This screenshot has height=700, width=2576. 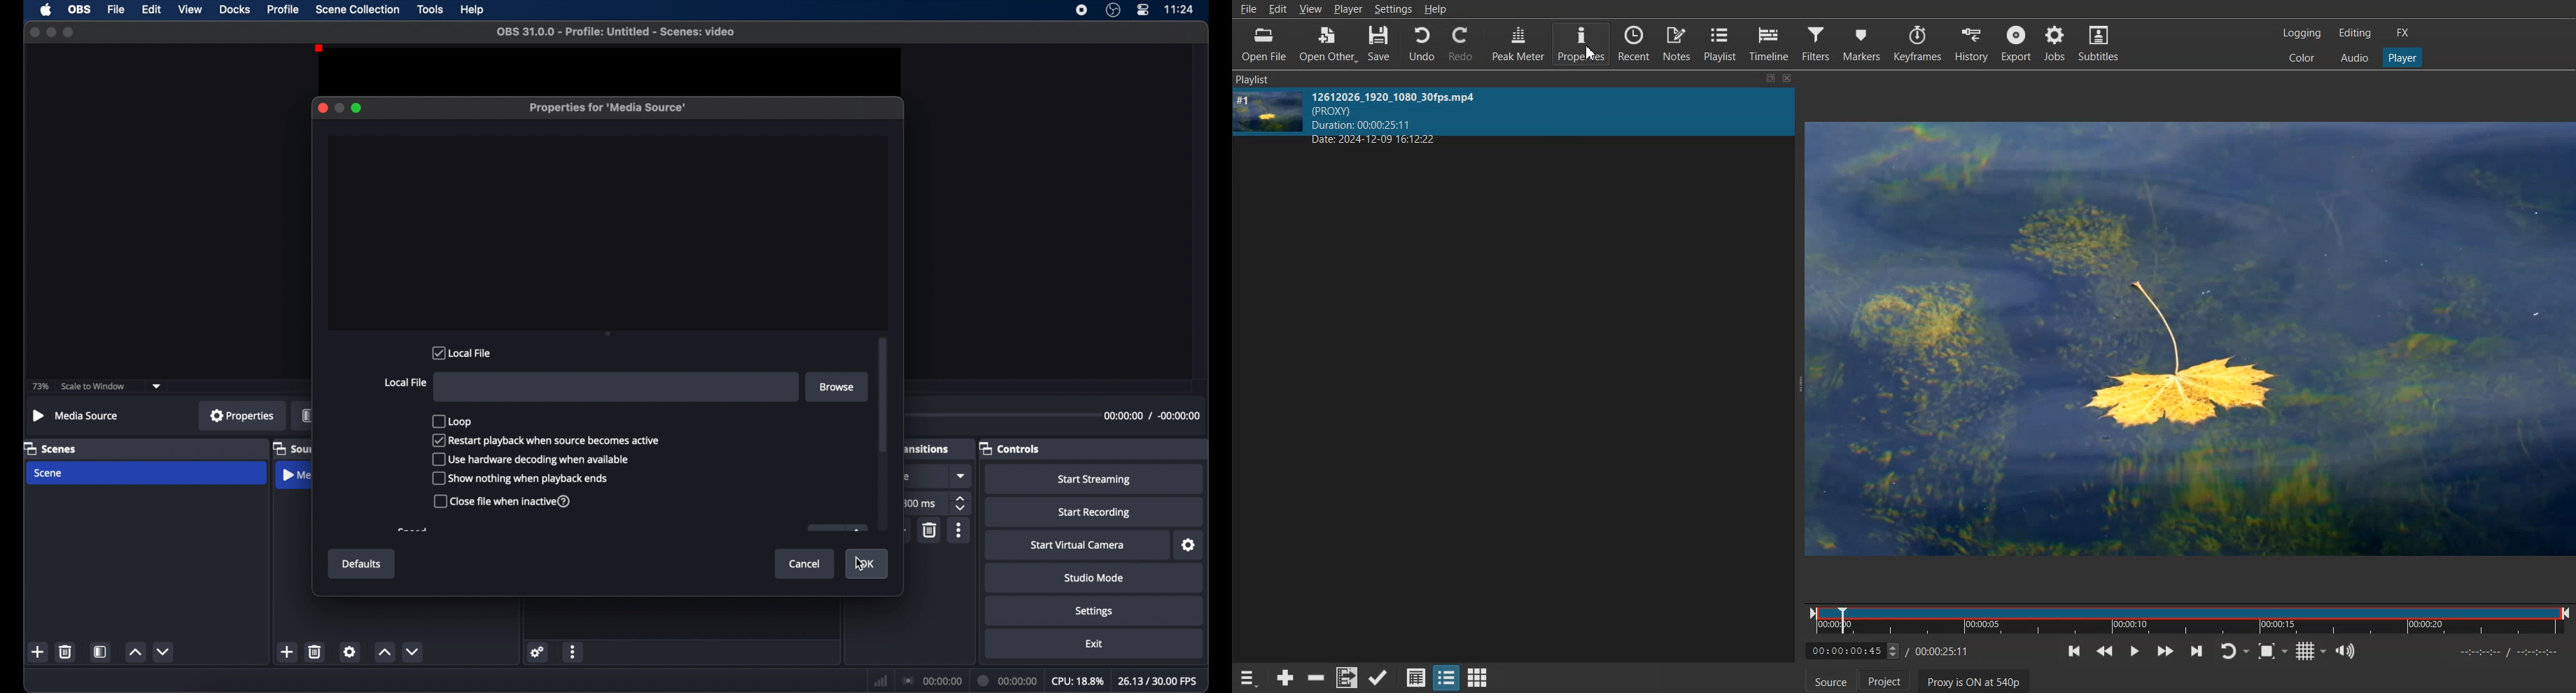 I want to click on resize, so click(x=1765, y=77).